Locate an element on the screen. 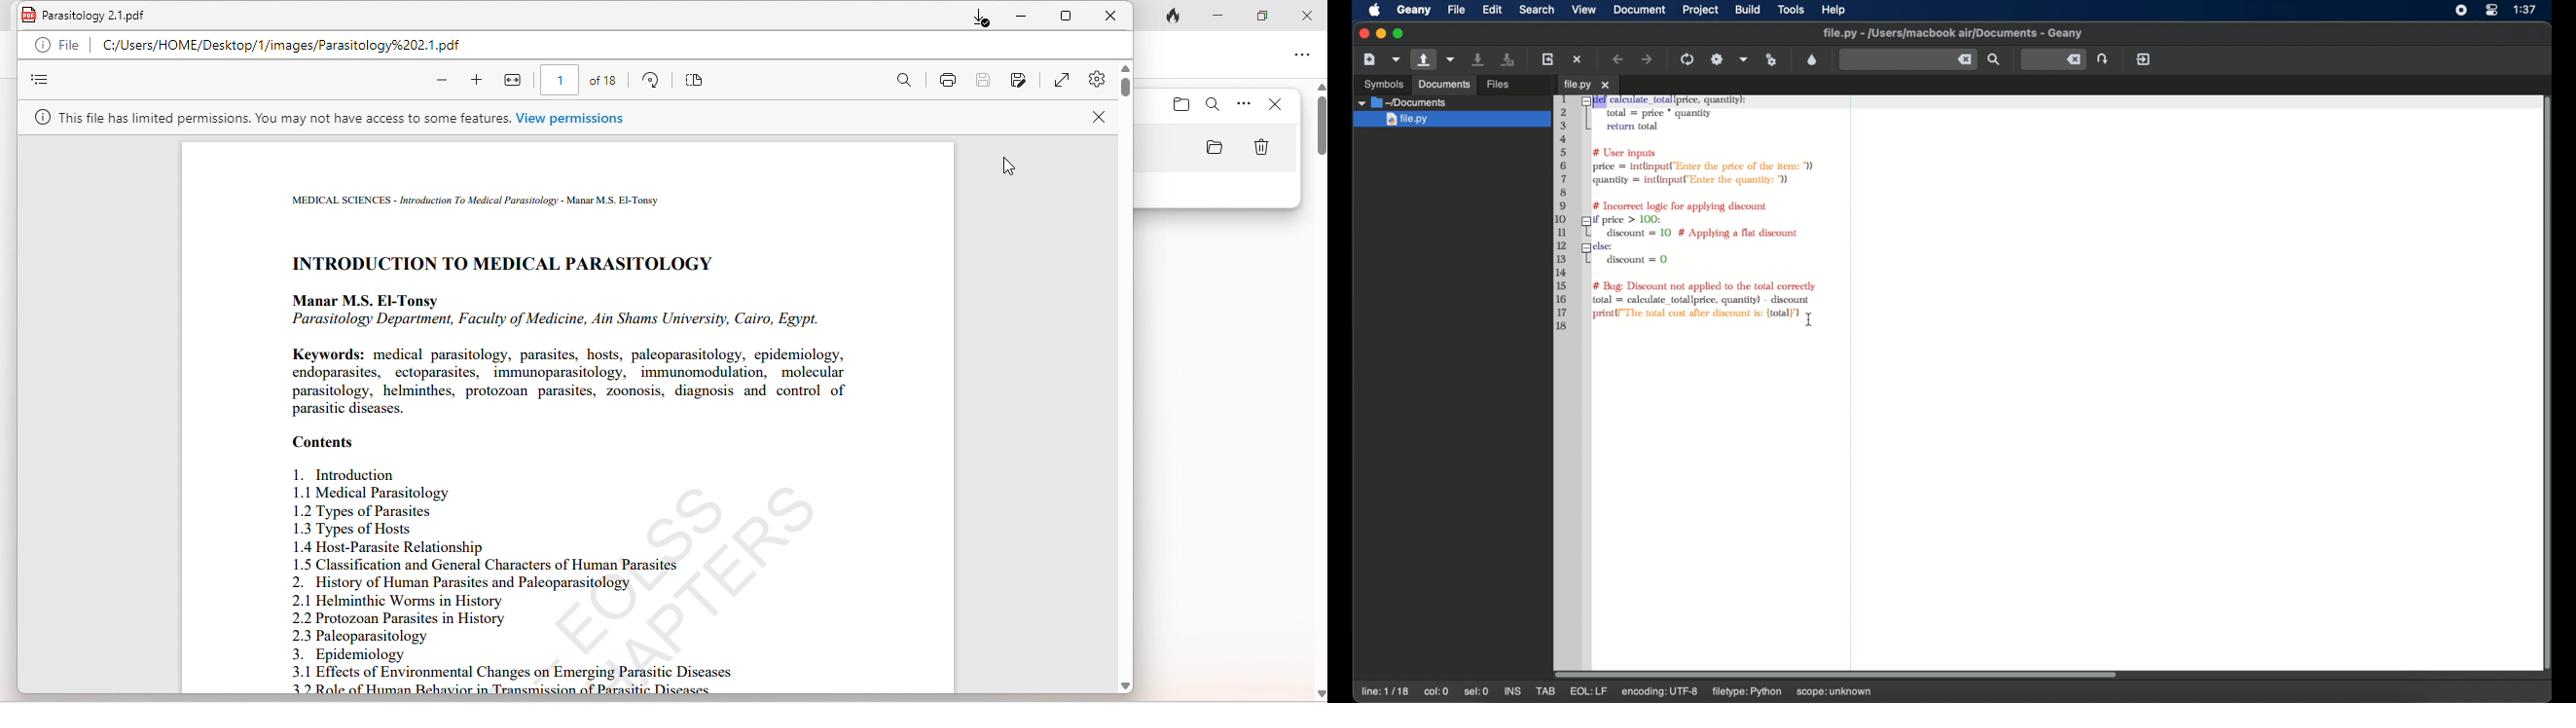 The width and height of the screenshot is (2576, 728). create file from template is located at coordinates (1396, 59).